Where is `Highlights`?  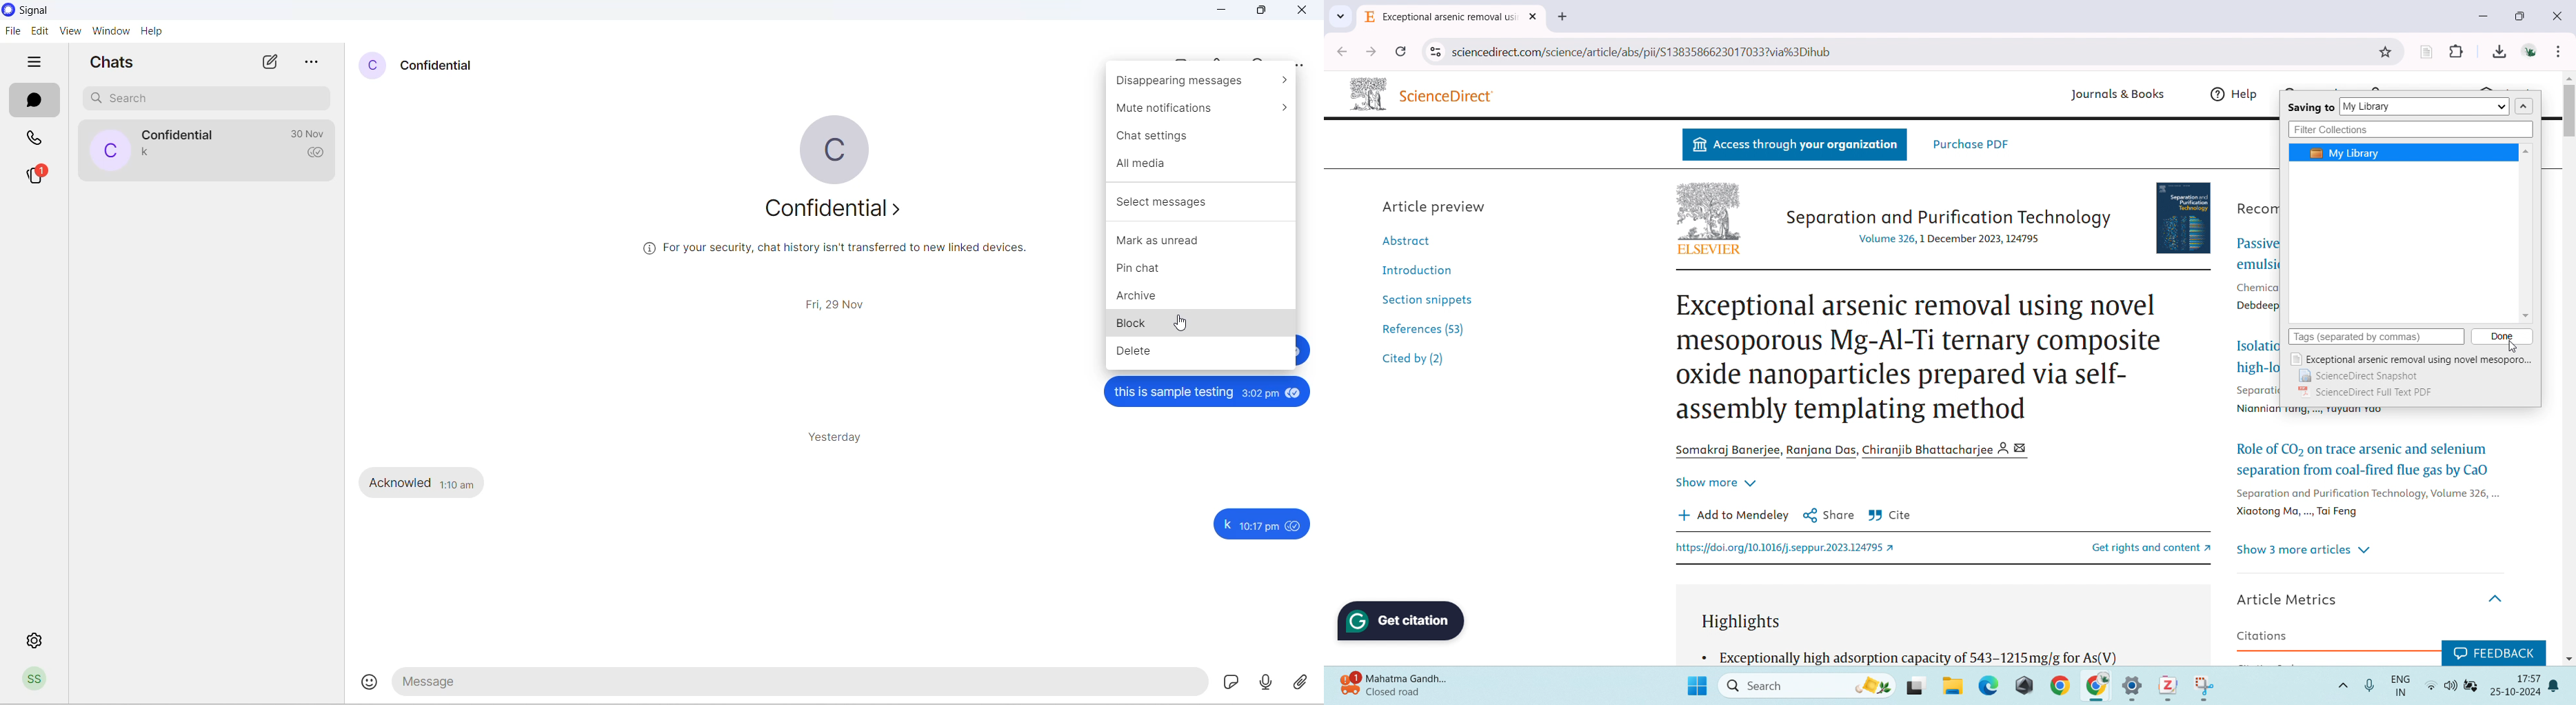
Highlights is located at coordinates (1747, 622).